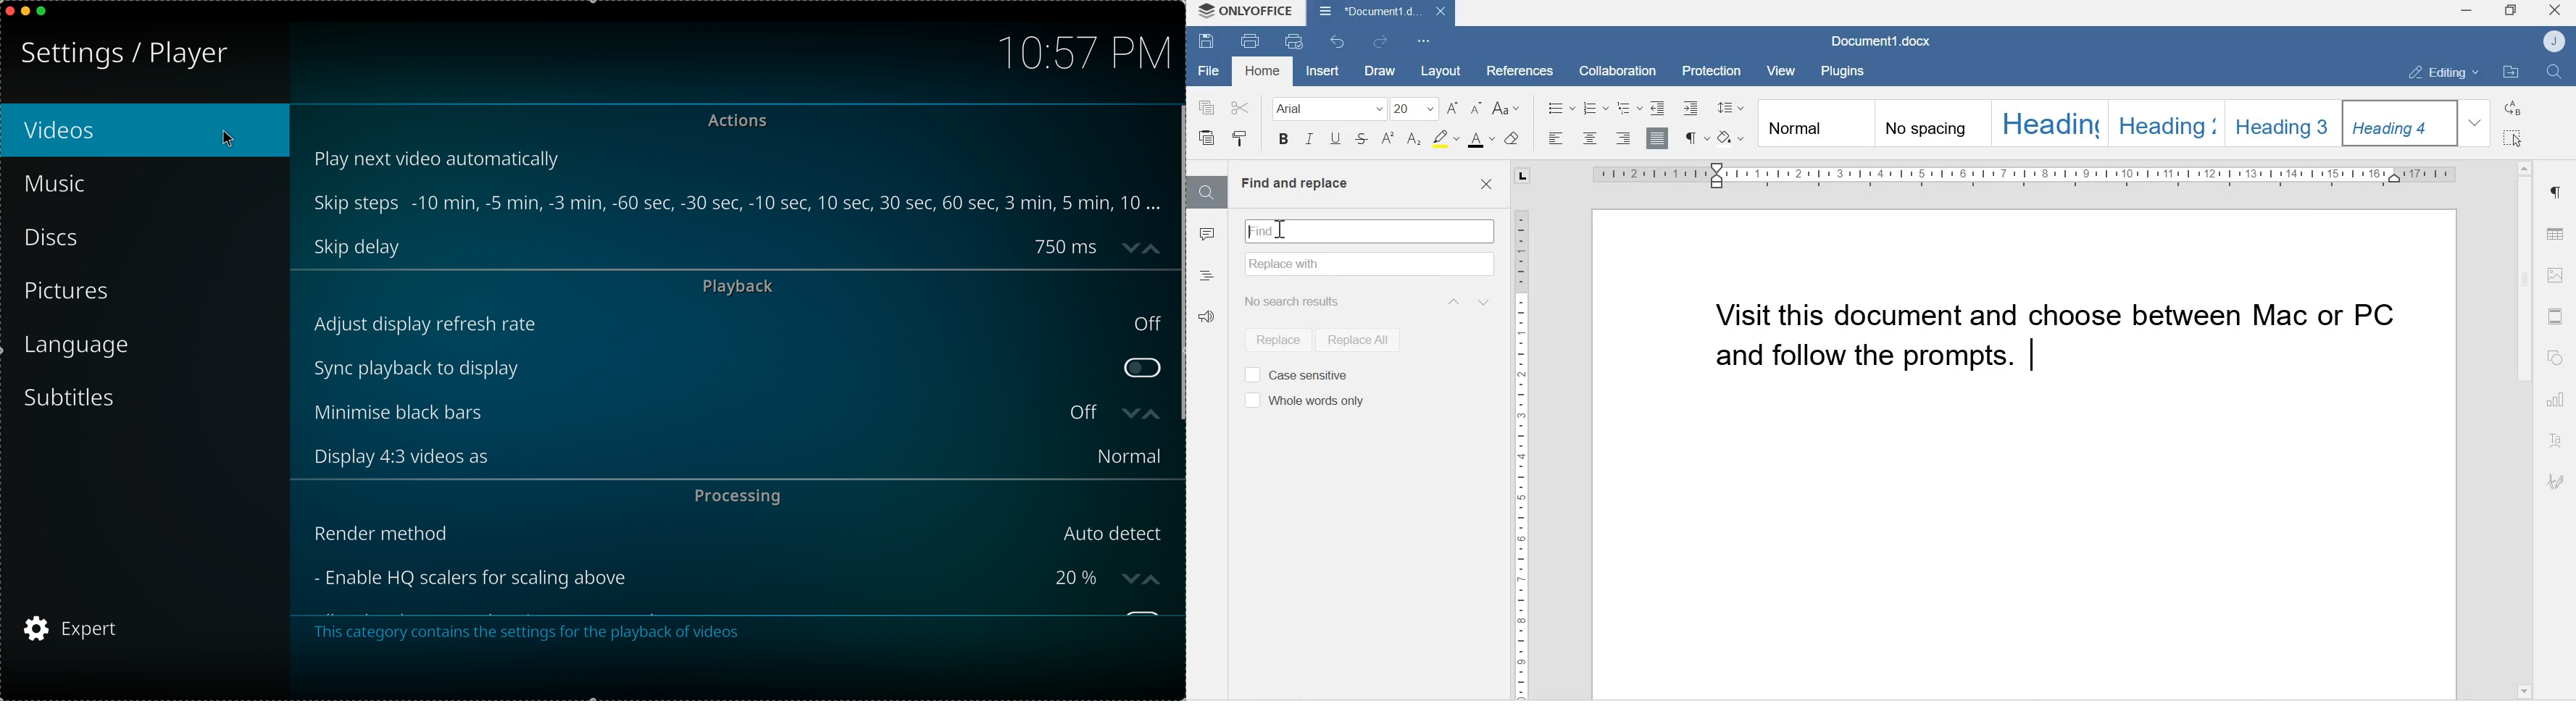 This screenshot has width=2576, height=728. Describe the element at coordinates (1509, 109) in the screenshot. I see `Change case` at that location.